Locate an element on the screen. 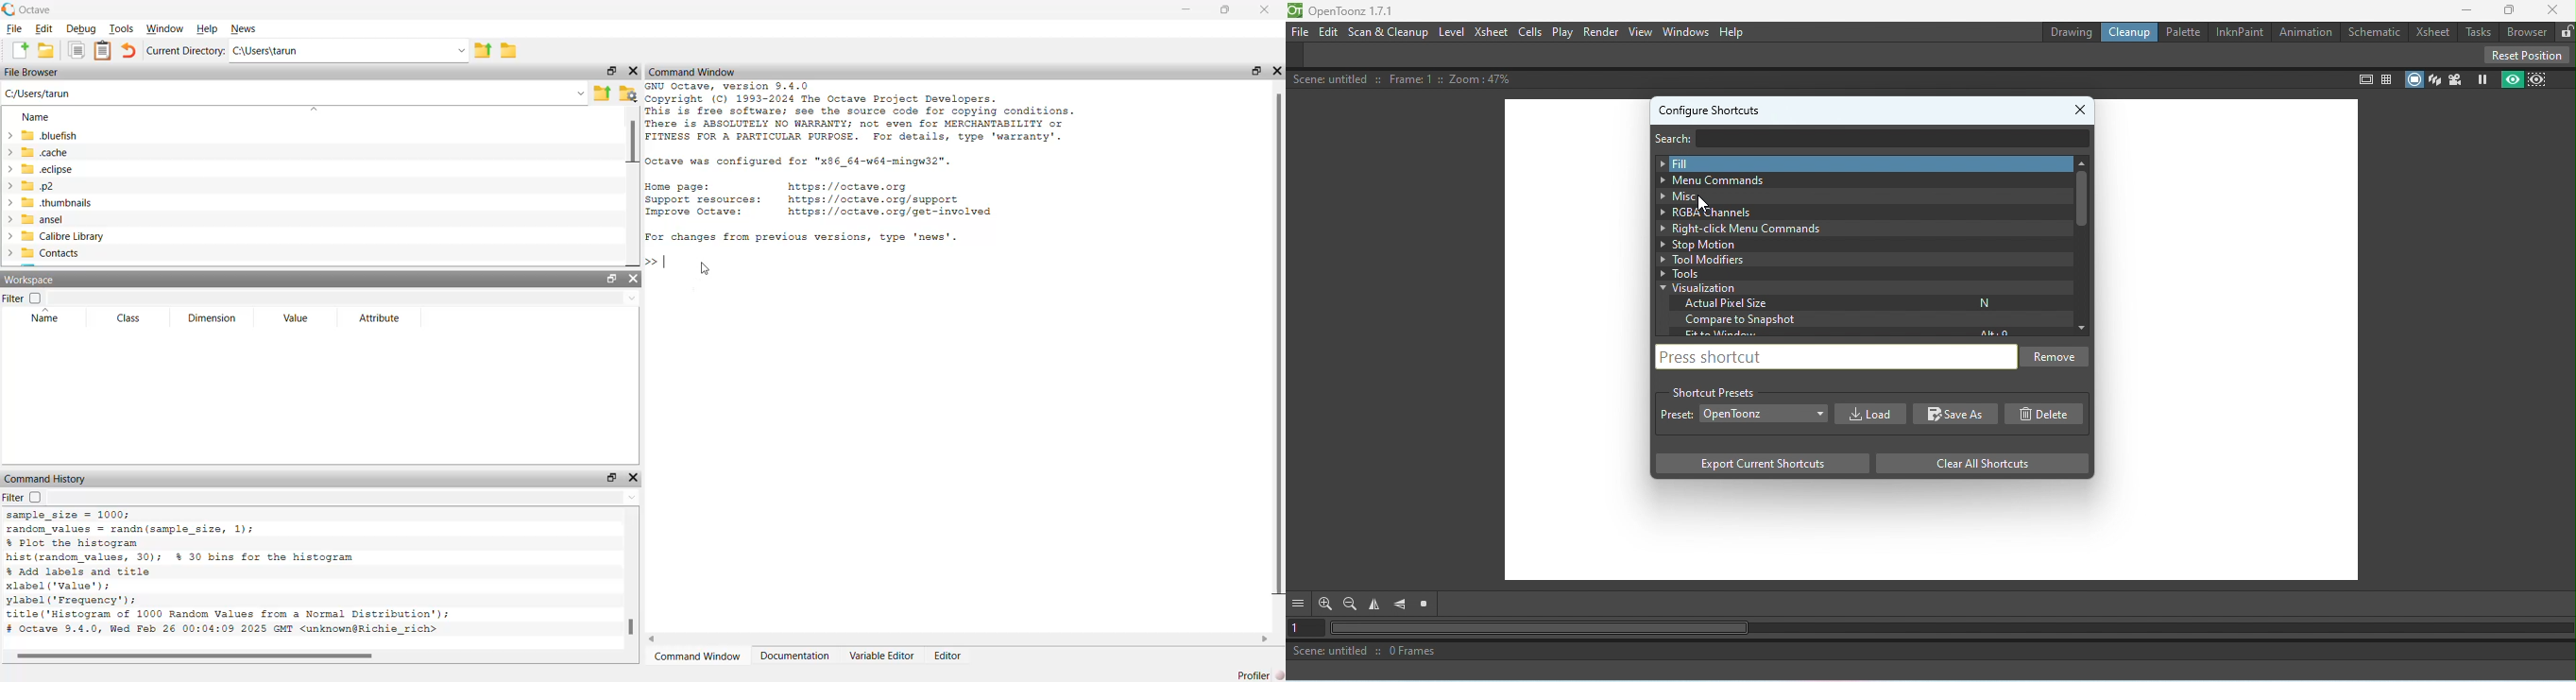 The height and width of the screenshot is (700, 2576). Clear all shortcuts is located at coordinates (1976, 463).